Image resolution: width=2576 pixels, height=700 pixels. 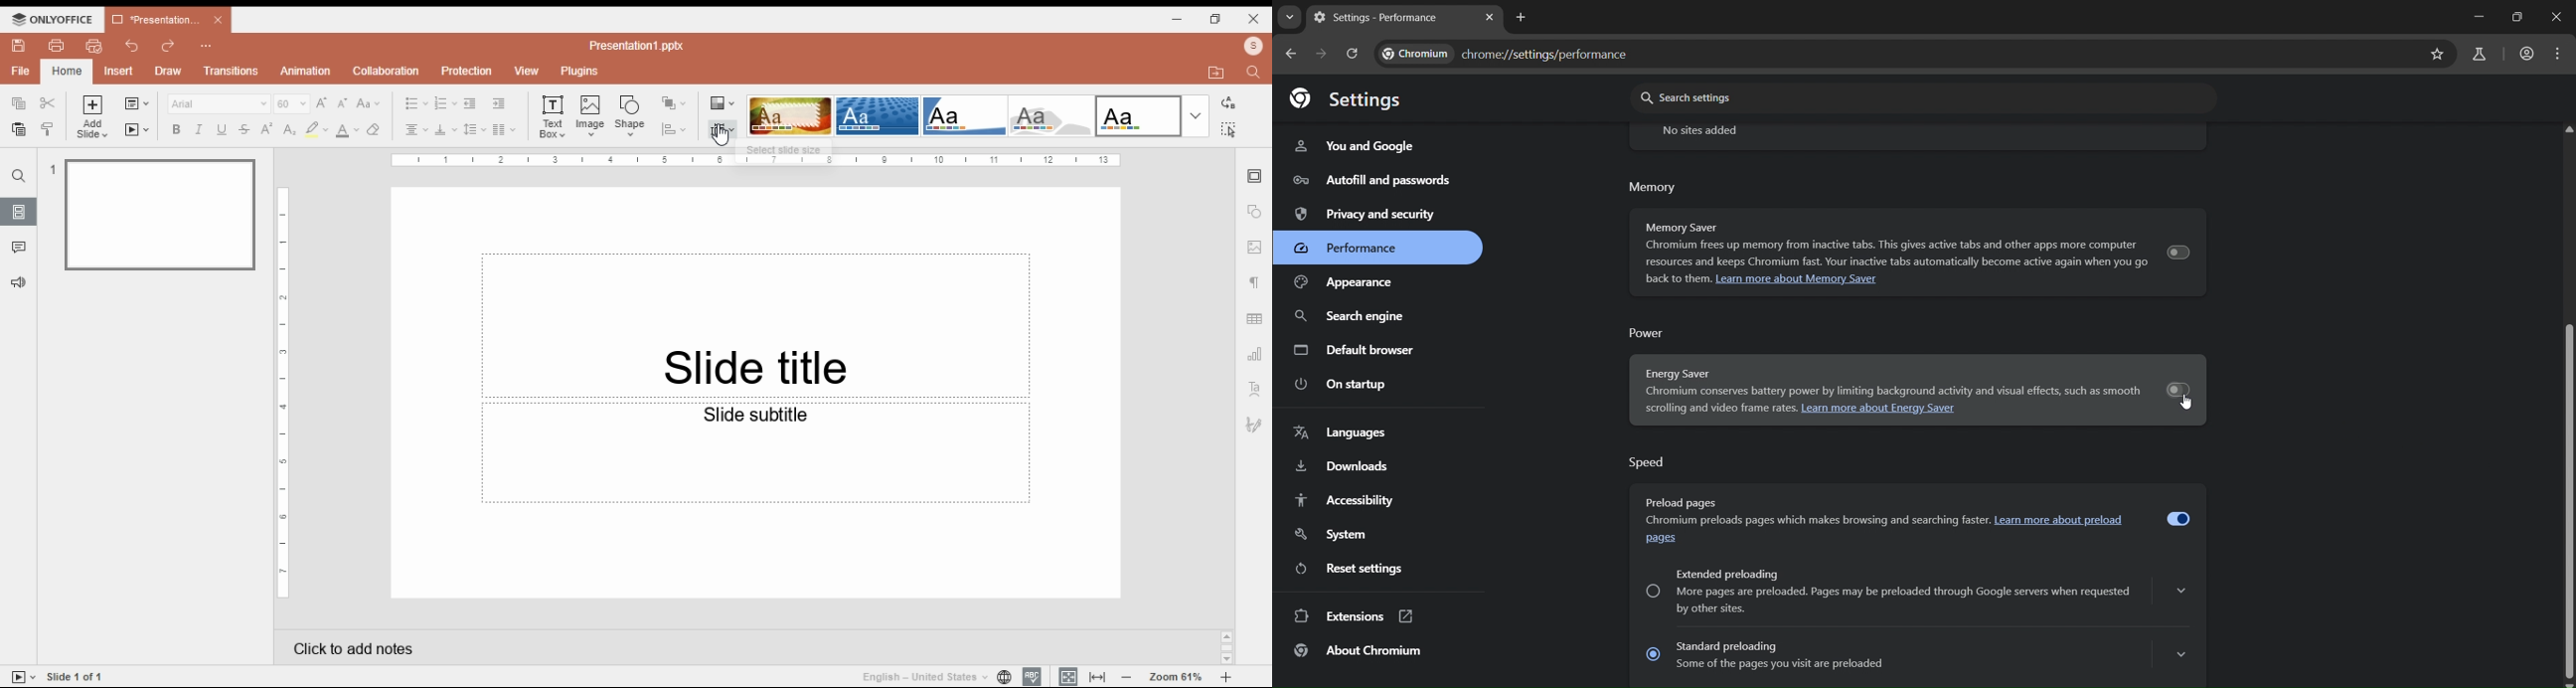 I want to click on spell check, so click(x=1032, y=676).